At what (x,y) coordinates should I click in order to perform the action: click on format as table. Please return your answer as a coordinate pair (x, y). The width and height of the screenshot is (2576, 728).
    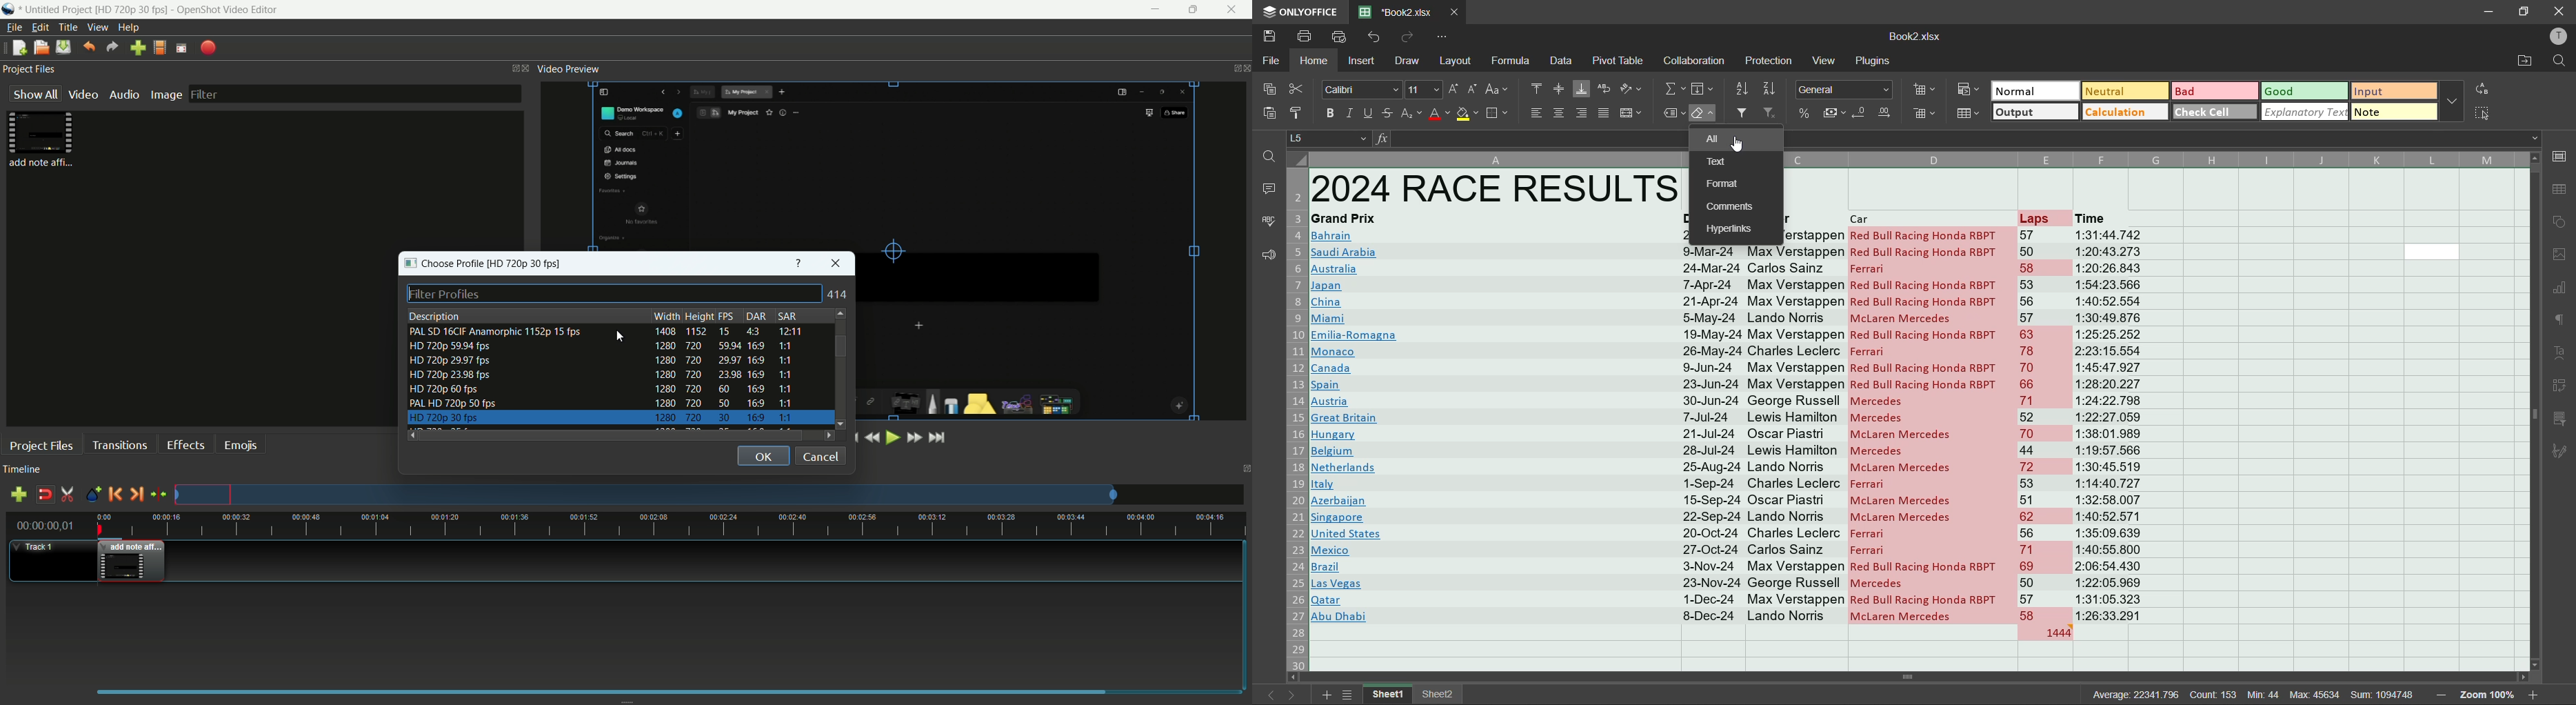
    Looking at the image, I should click on (1969, 115).